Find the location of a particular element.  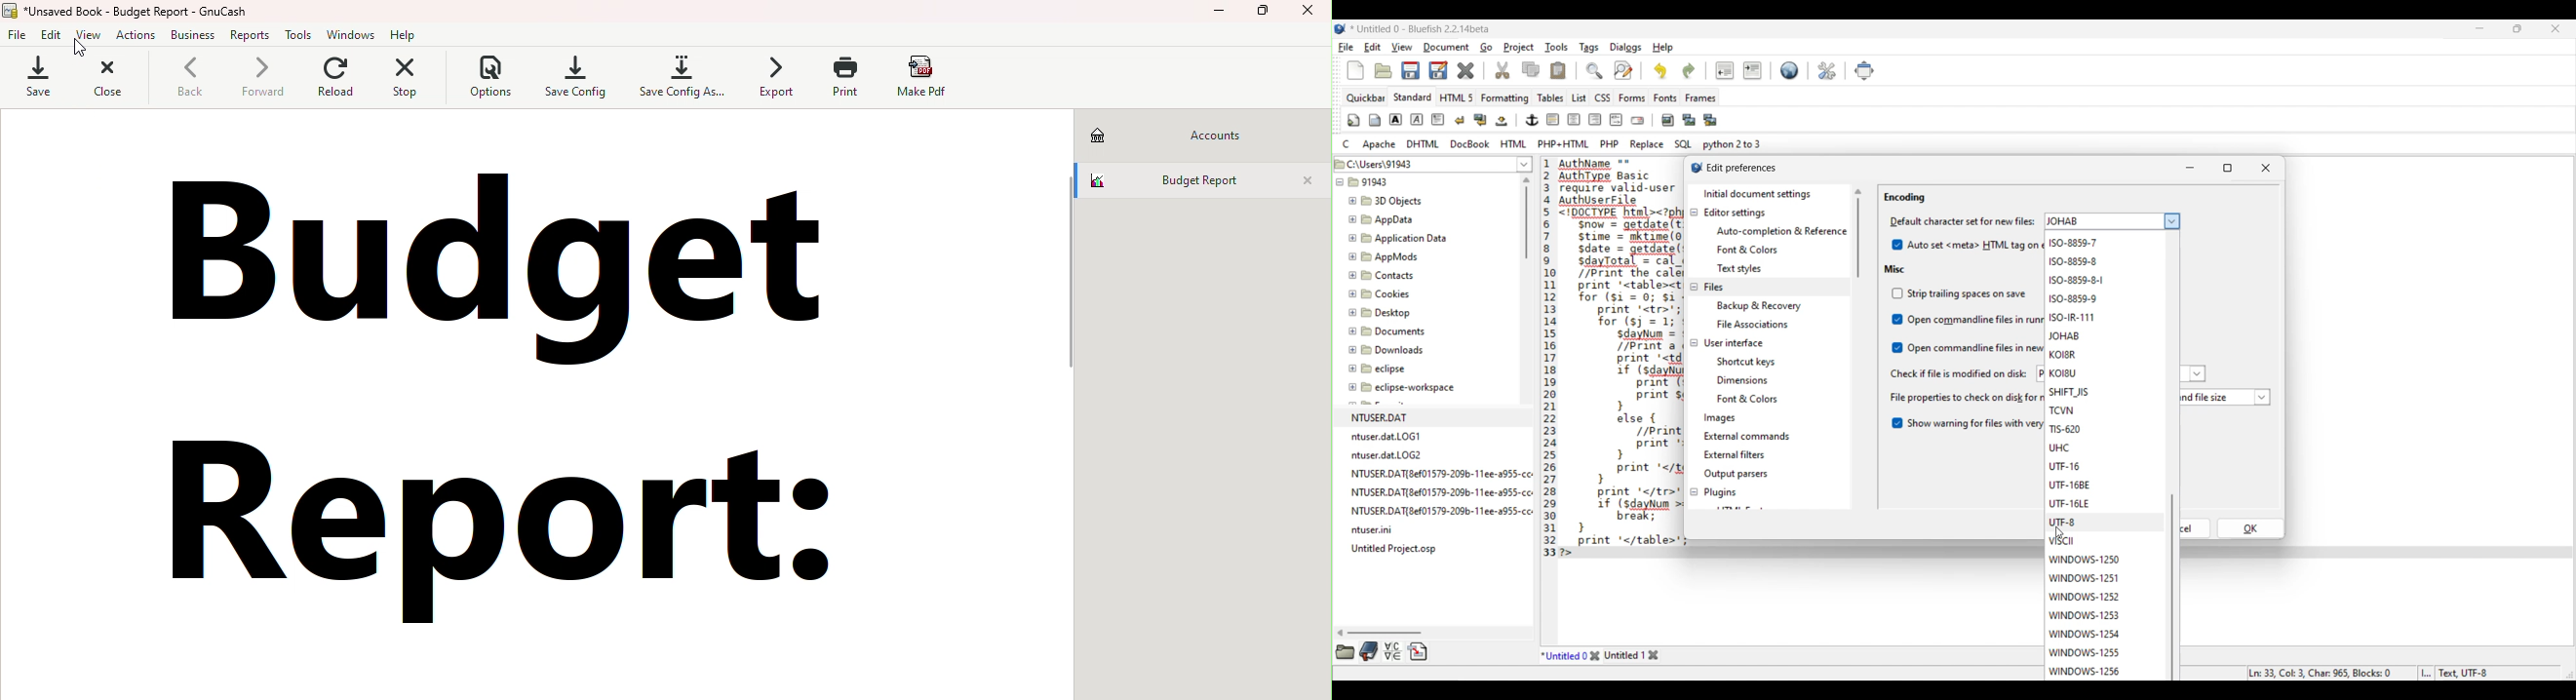

Open is located at coordinates (1383, 71).